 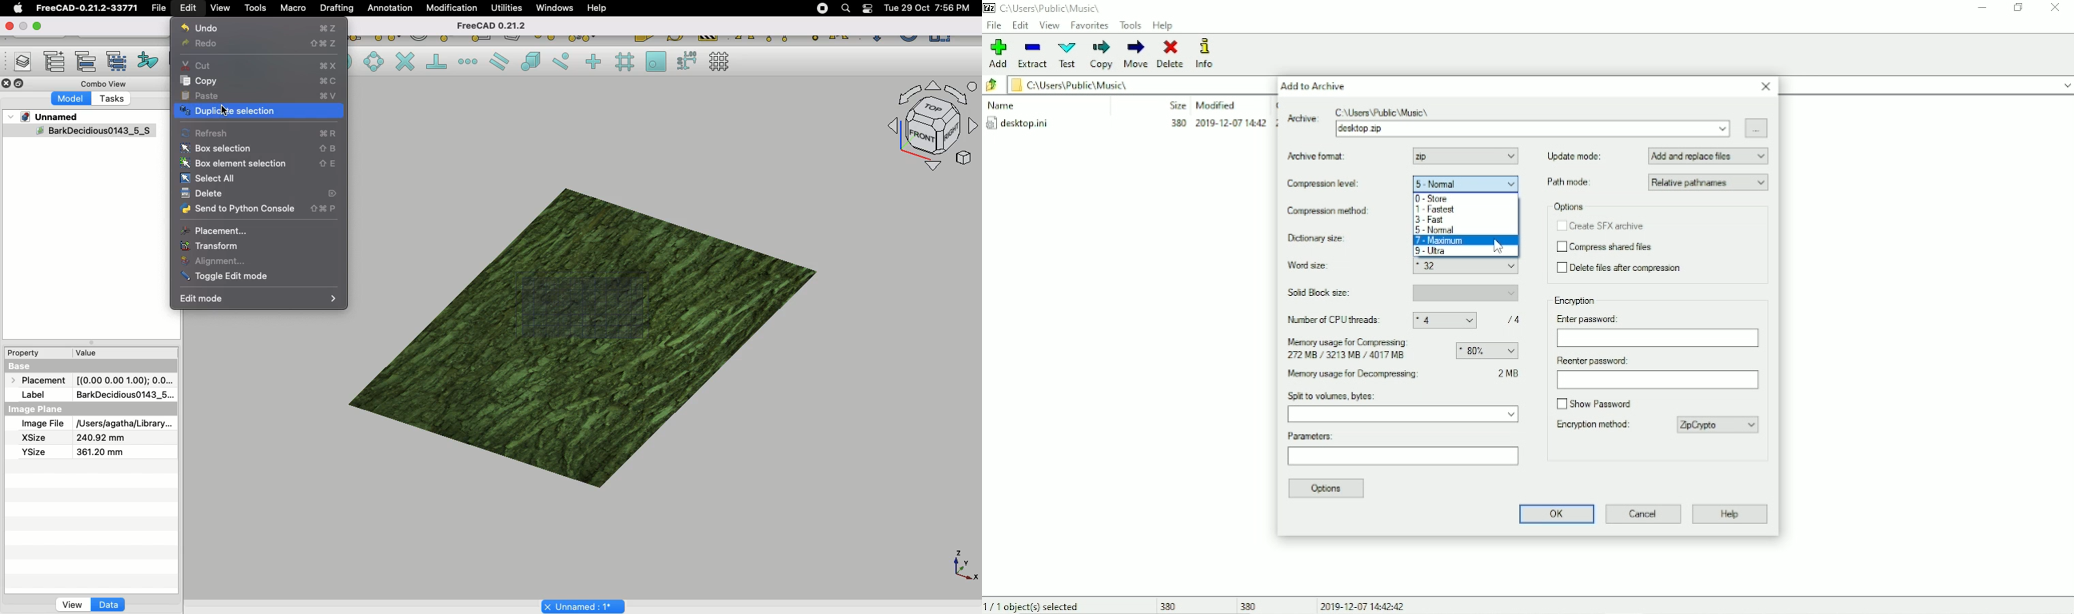 I want to click on 1 - Fastest, so click(x=1436, y=210).